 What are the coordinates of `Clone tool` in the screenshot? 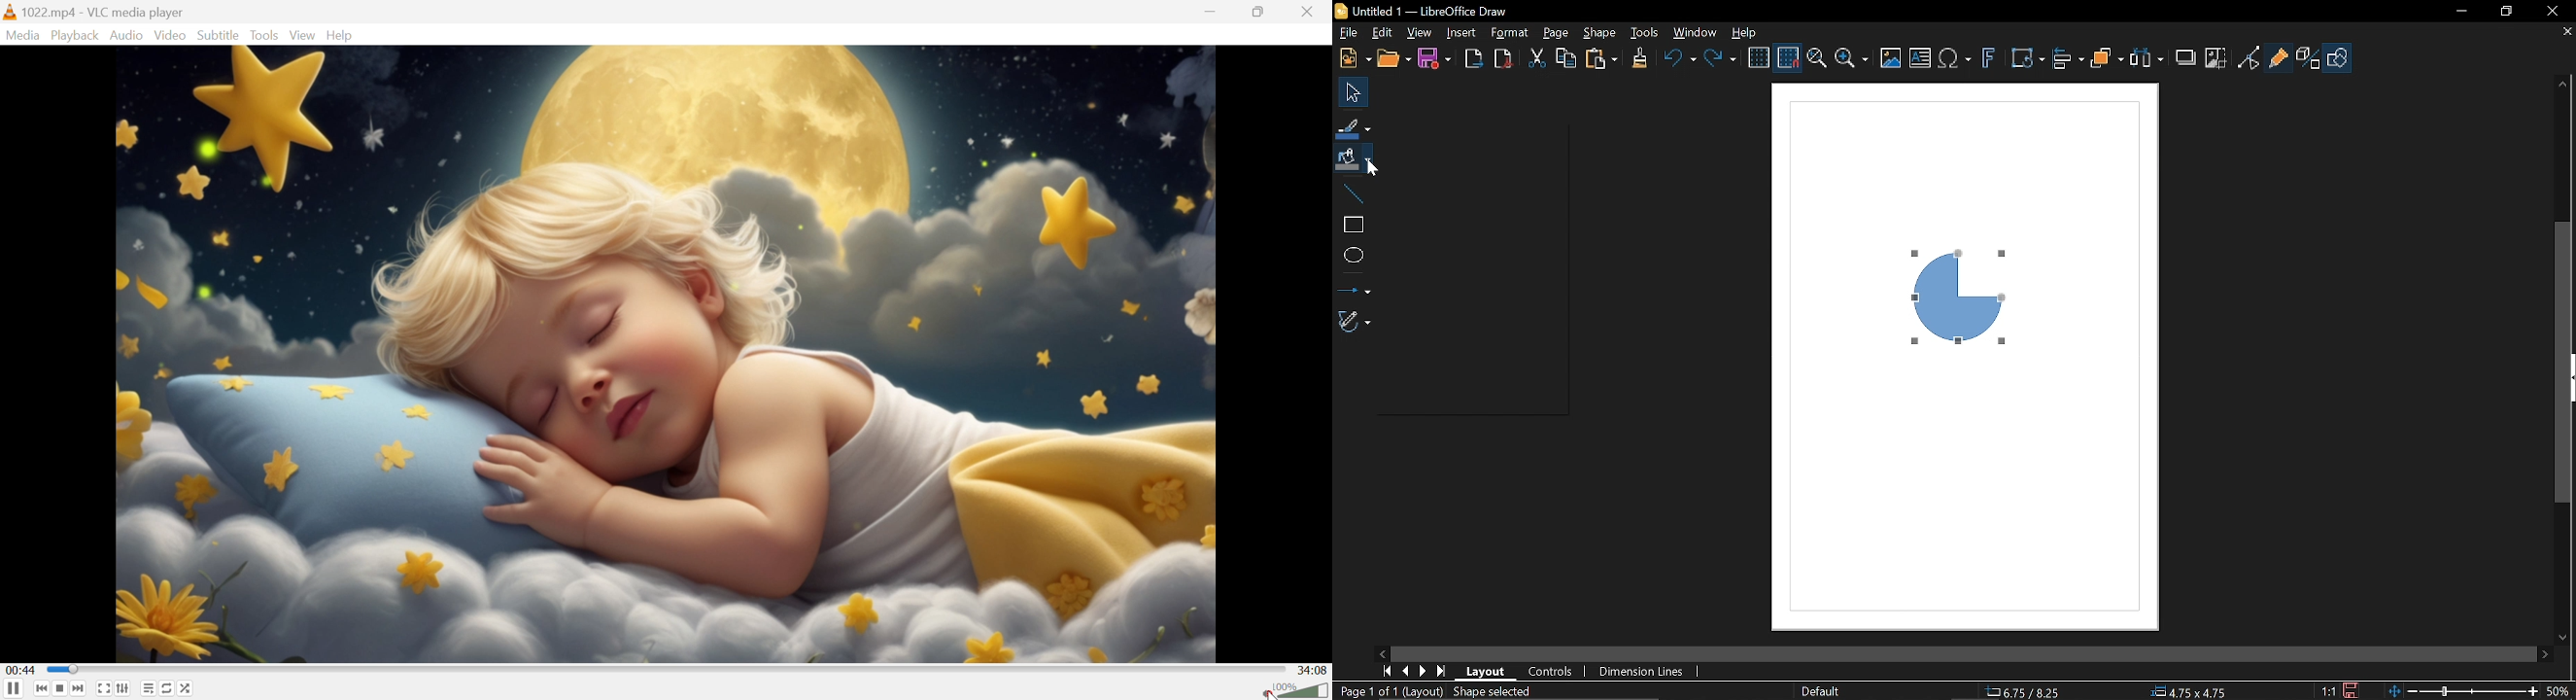 It's located at (1638, 60).